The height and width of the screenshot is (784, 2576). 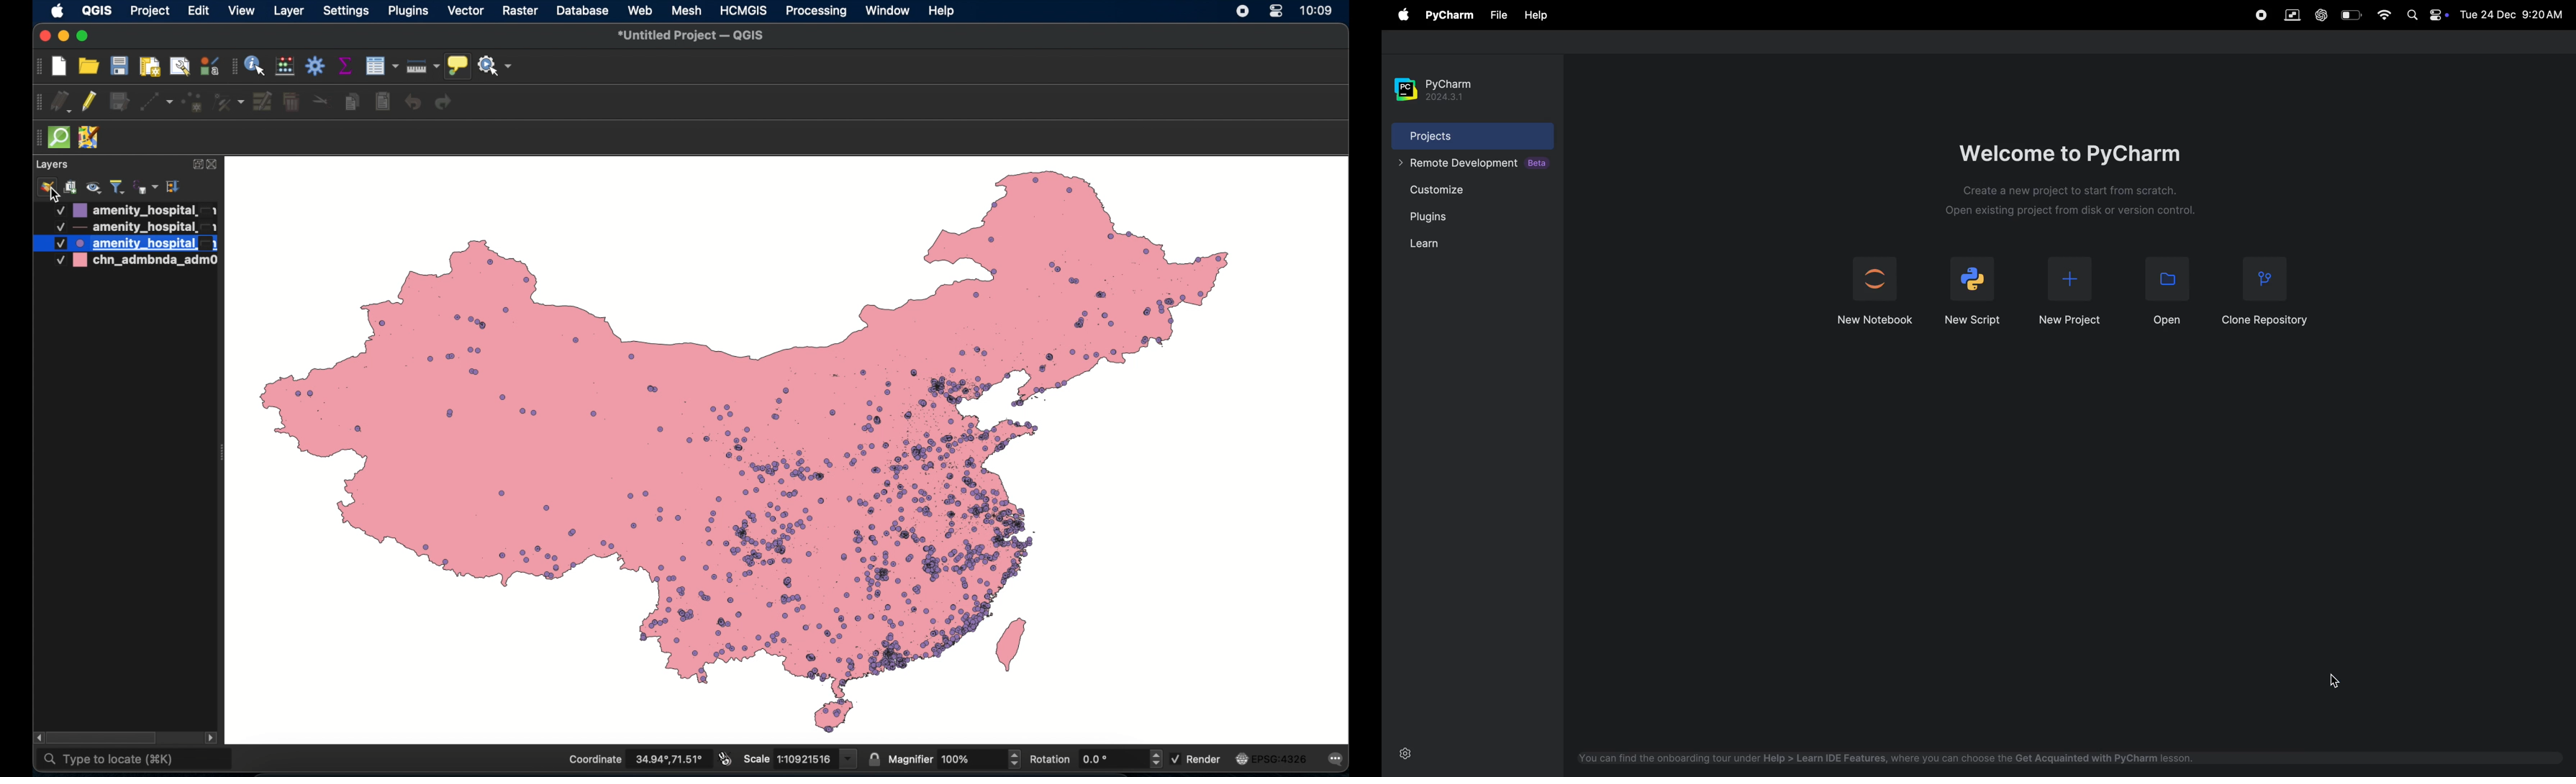 I want to click on control center, so click(x=1277, y=12).